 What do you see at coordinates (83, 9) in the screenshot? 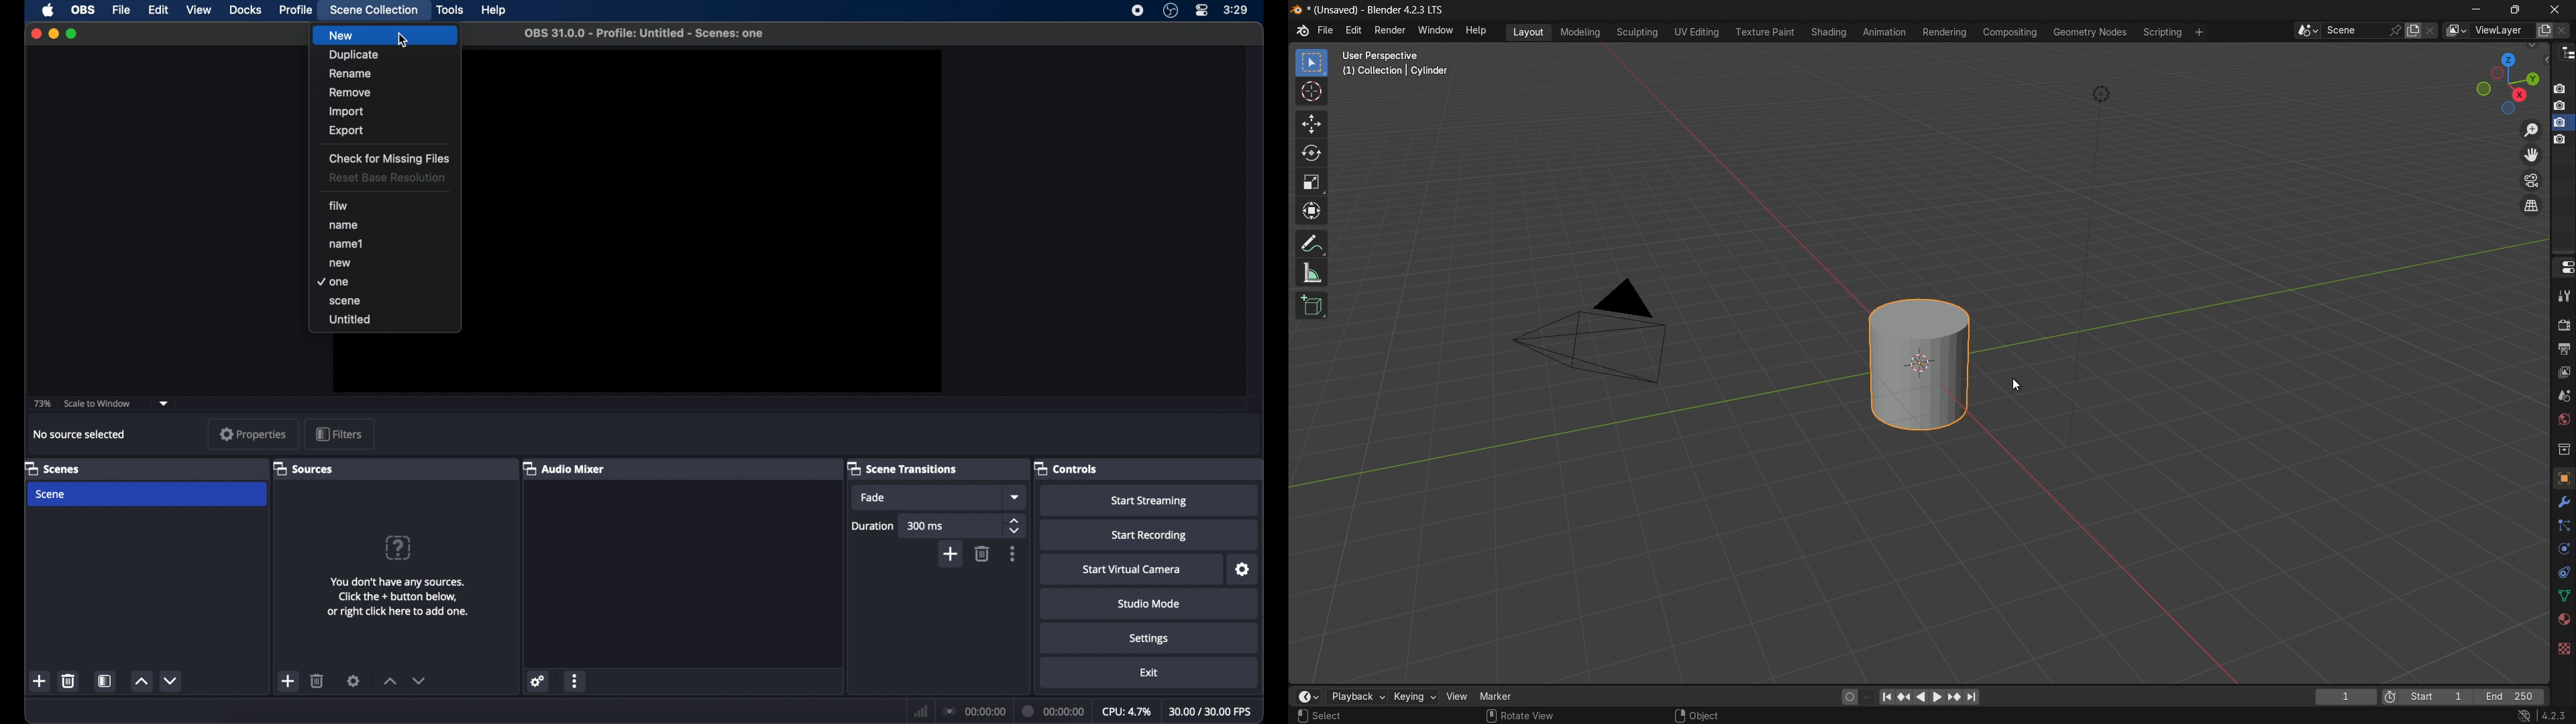
I see `obs` at bounding box center [83, 9].